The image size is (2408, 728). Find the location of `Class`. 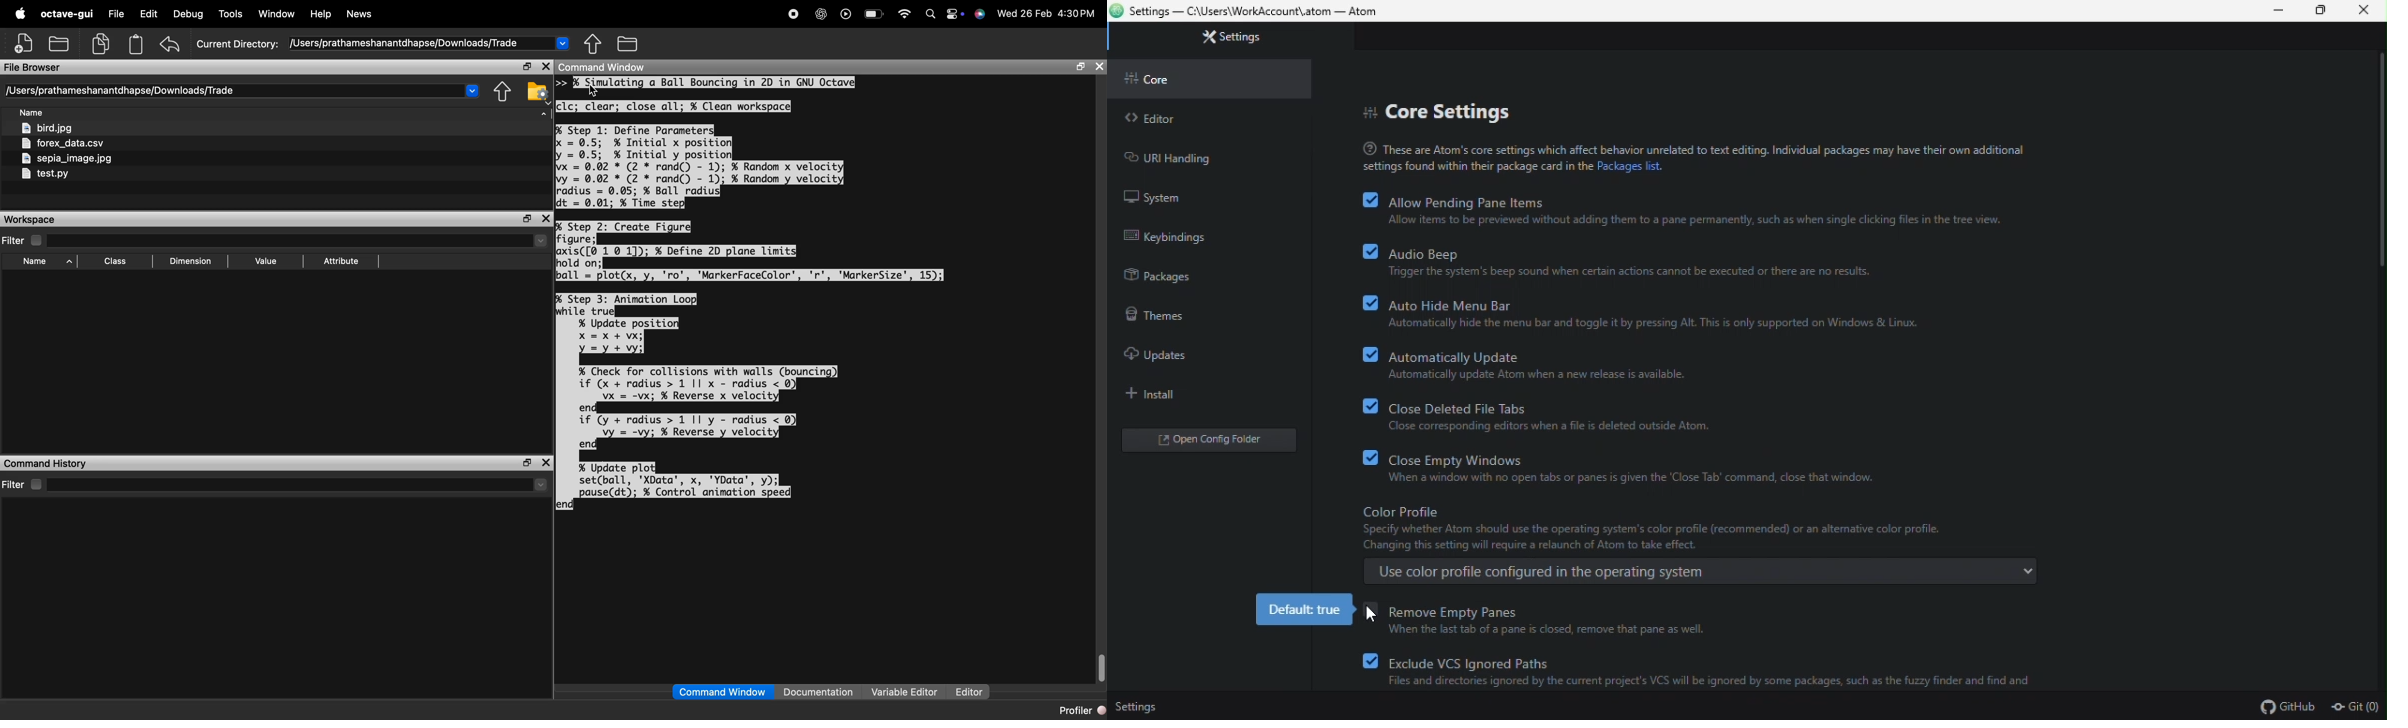

Class is located at coordinates (116, 261).